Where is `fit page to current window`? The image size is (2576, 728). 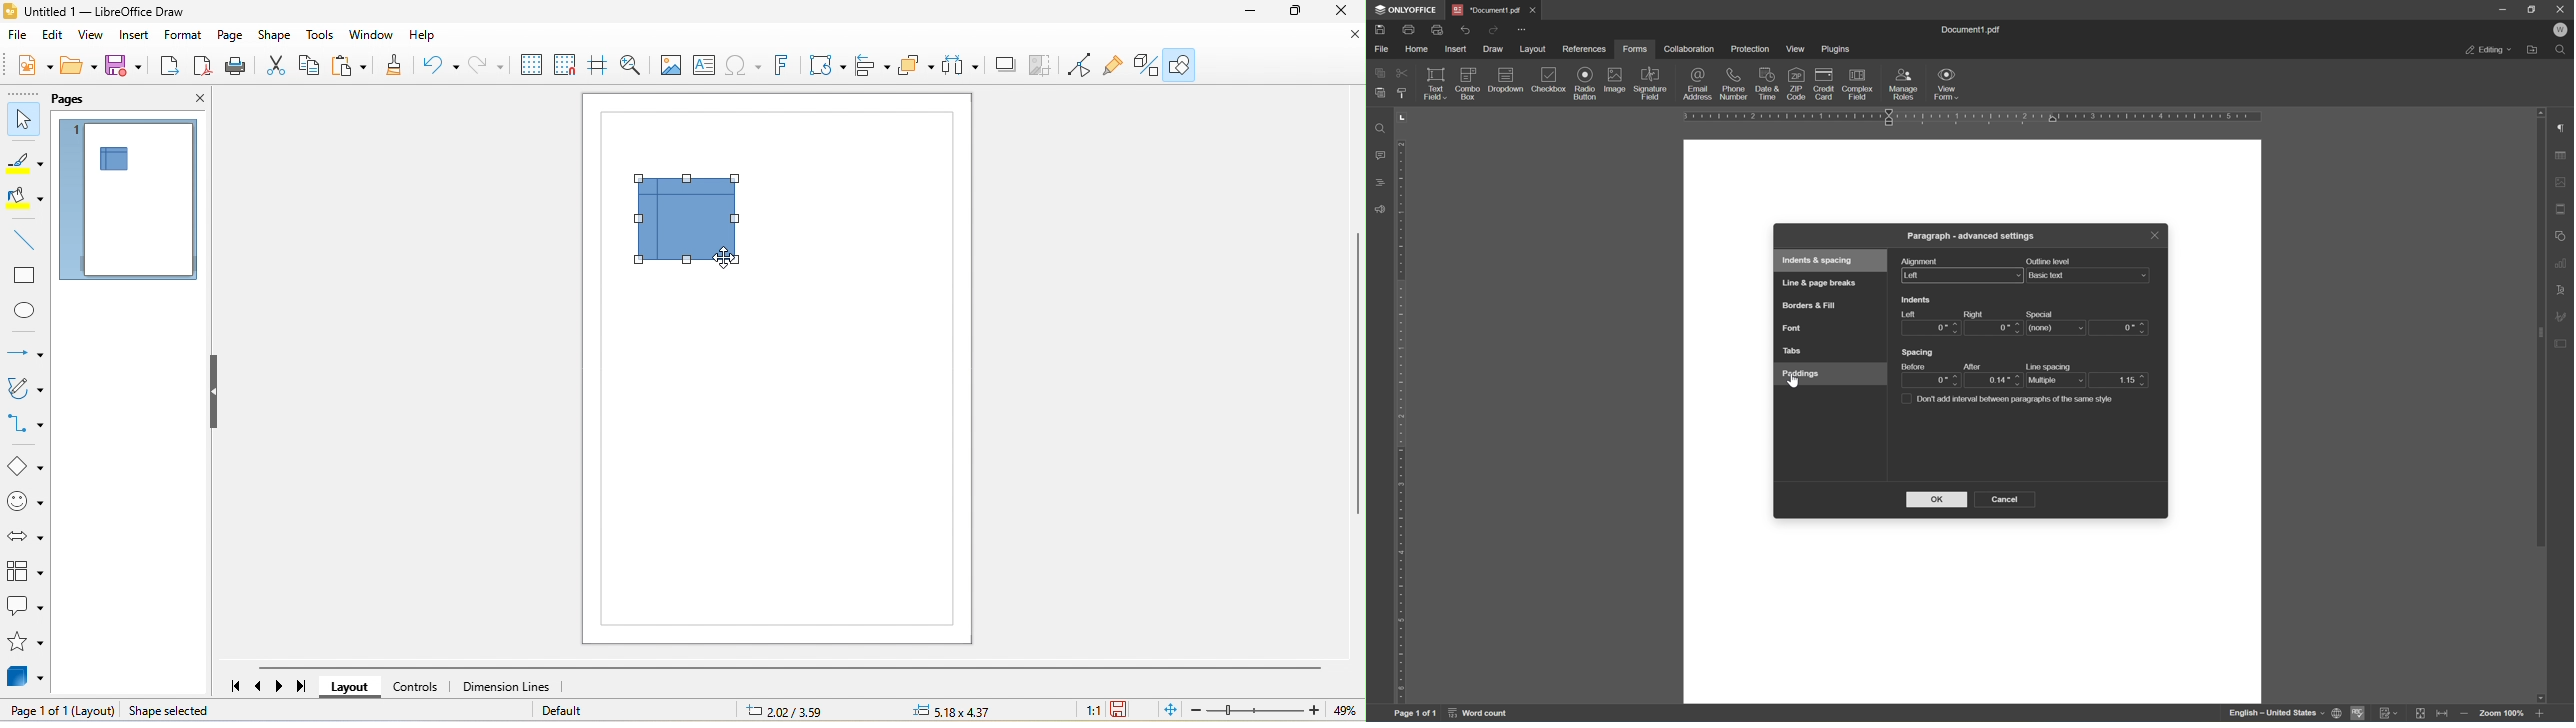 fit page to current window is located at coordinates (1165, 709).